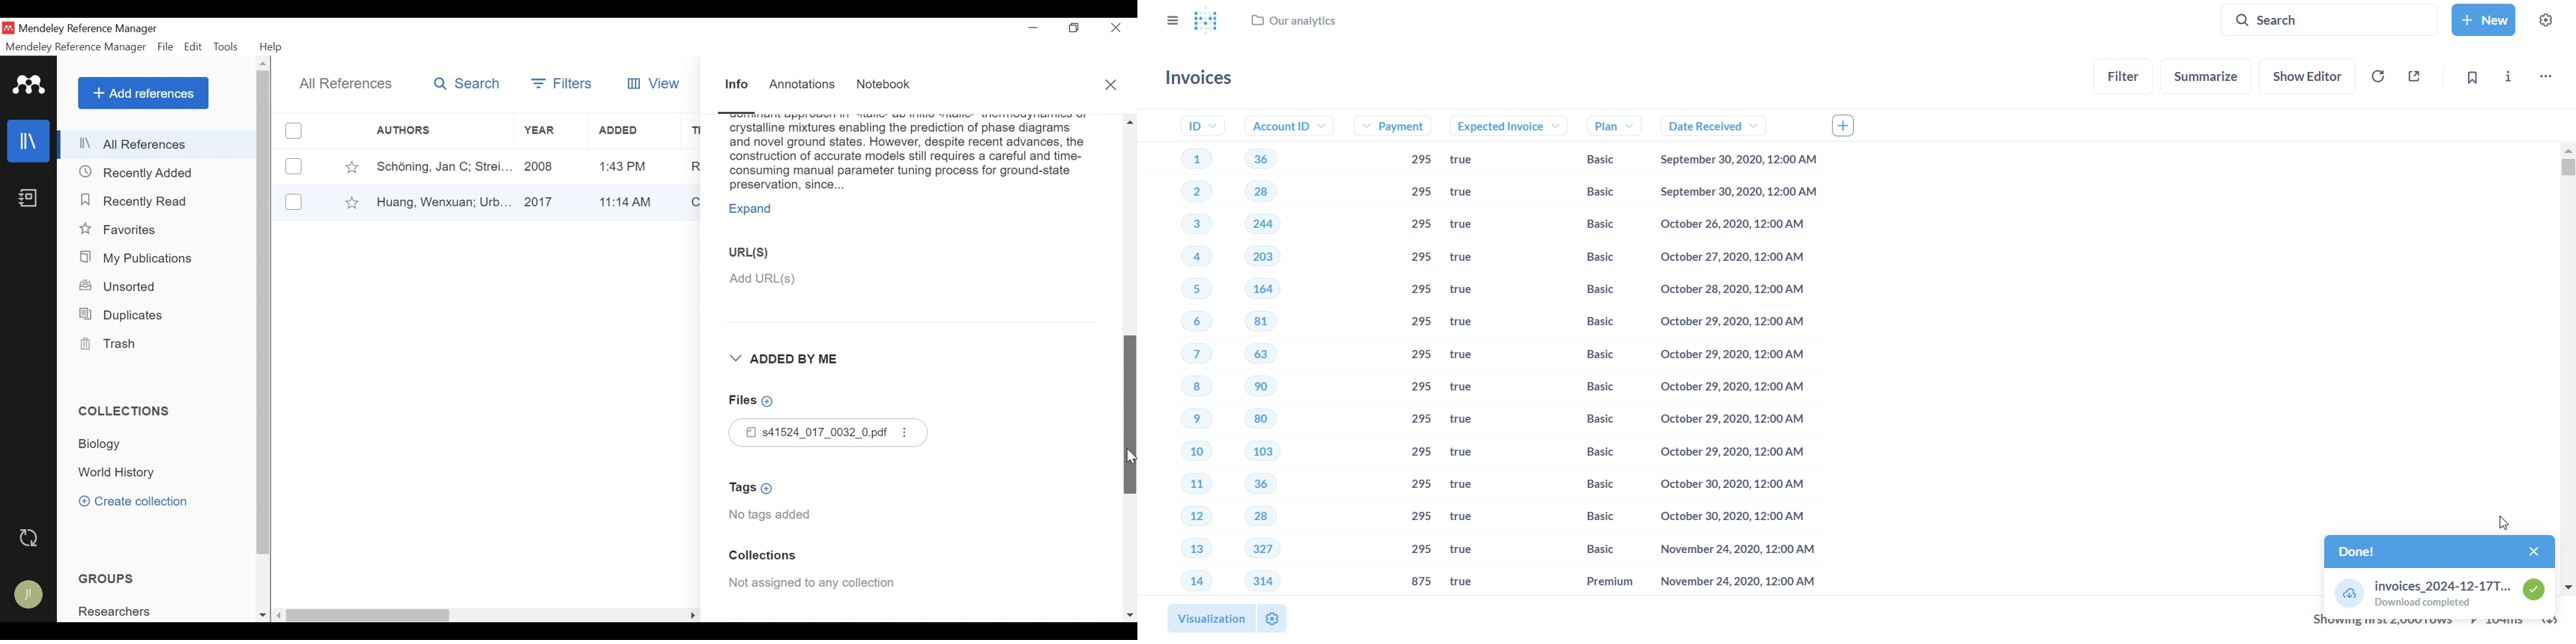 The width and height of the screenshot is (2576, 644). What do you see at coordinates (1206, 22) in the screenshot?
I see `Metabase logo` at bounding box center [1206, 22].